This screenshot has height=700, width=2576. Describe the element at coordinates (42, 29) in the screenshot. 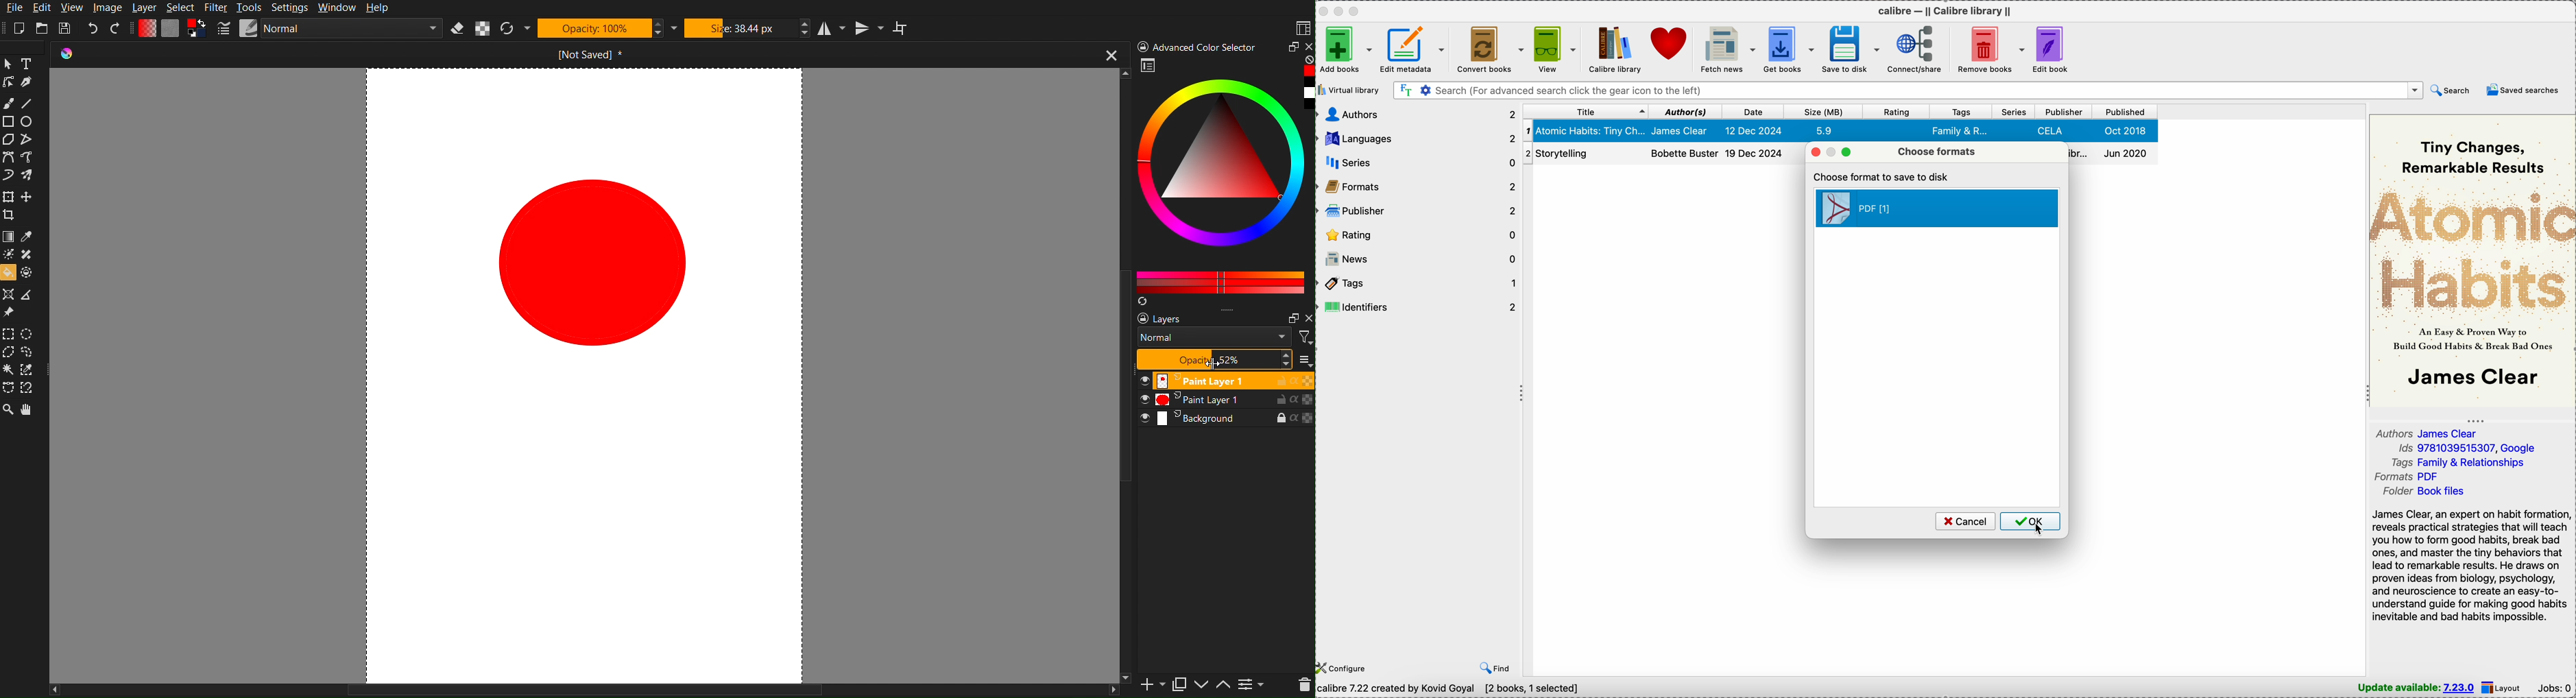

I see `Open` at that location.